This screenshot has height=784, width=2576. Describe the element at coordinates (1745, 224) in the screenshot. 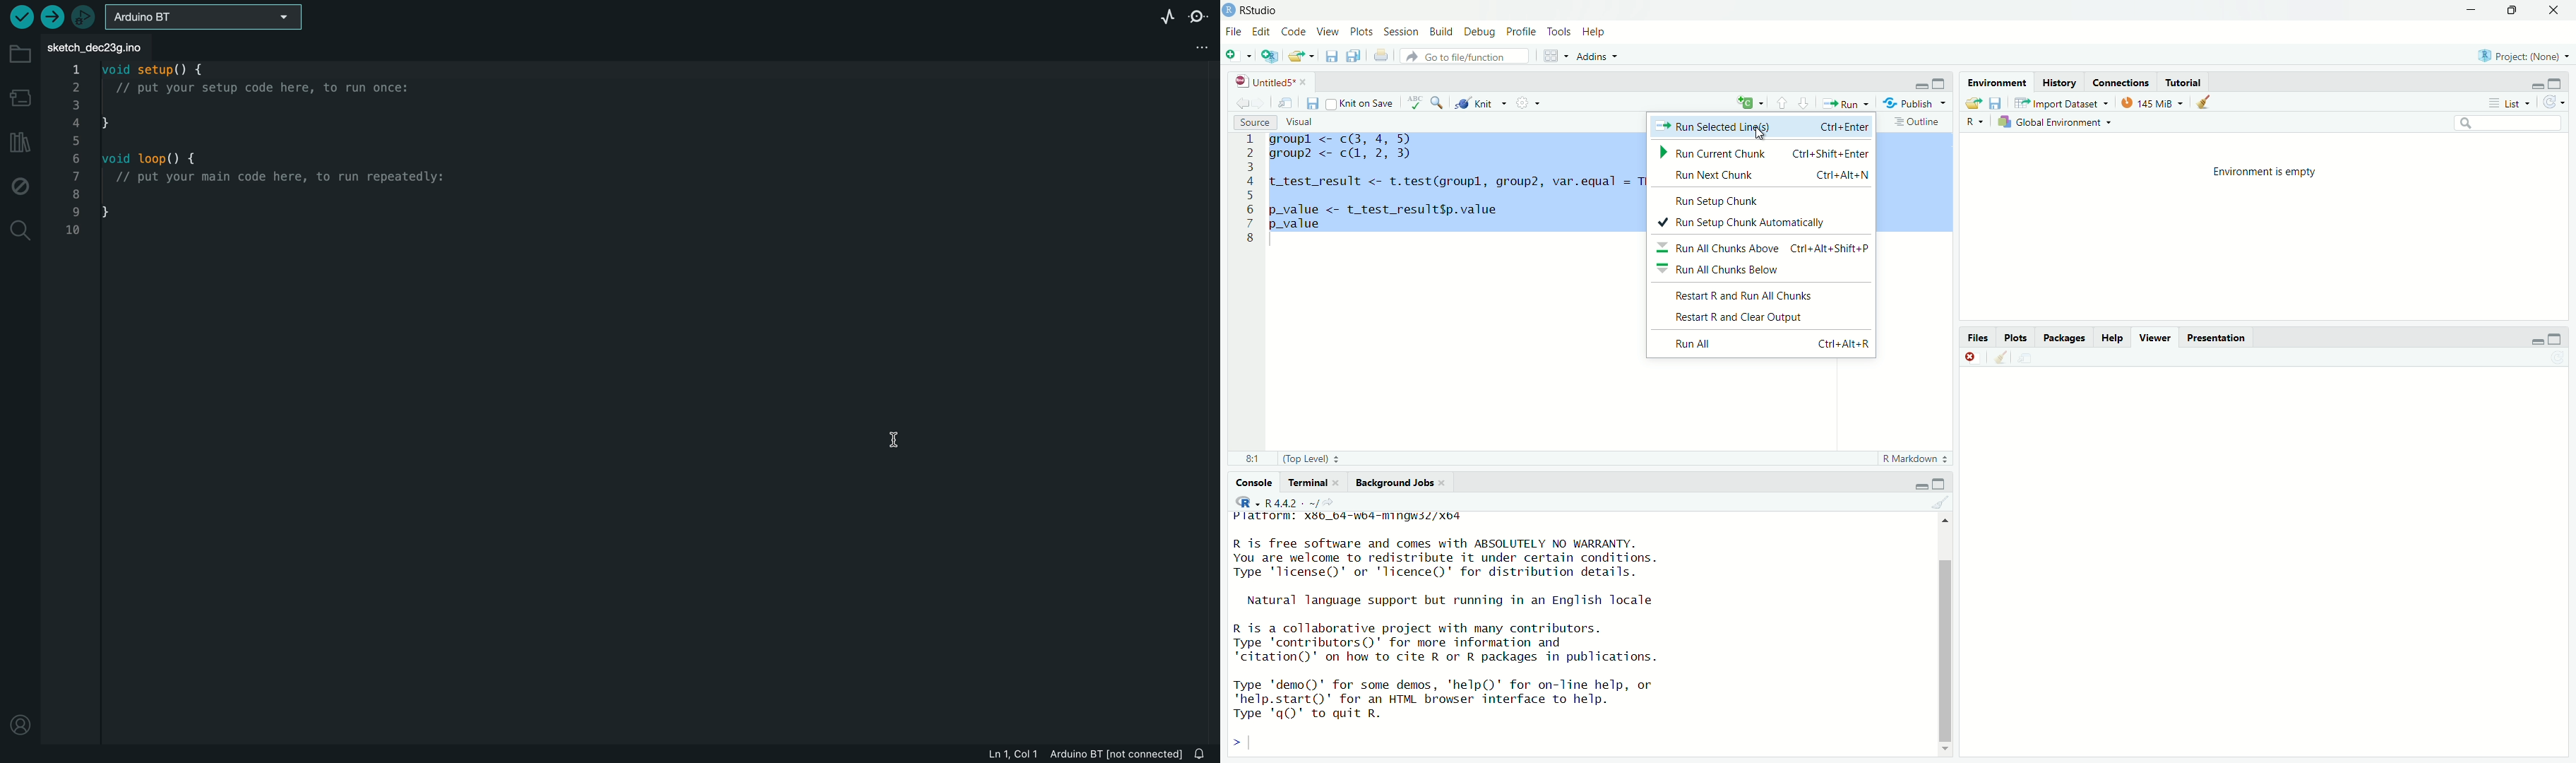

I see `Run Setup Chunk Automatically` at that location.